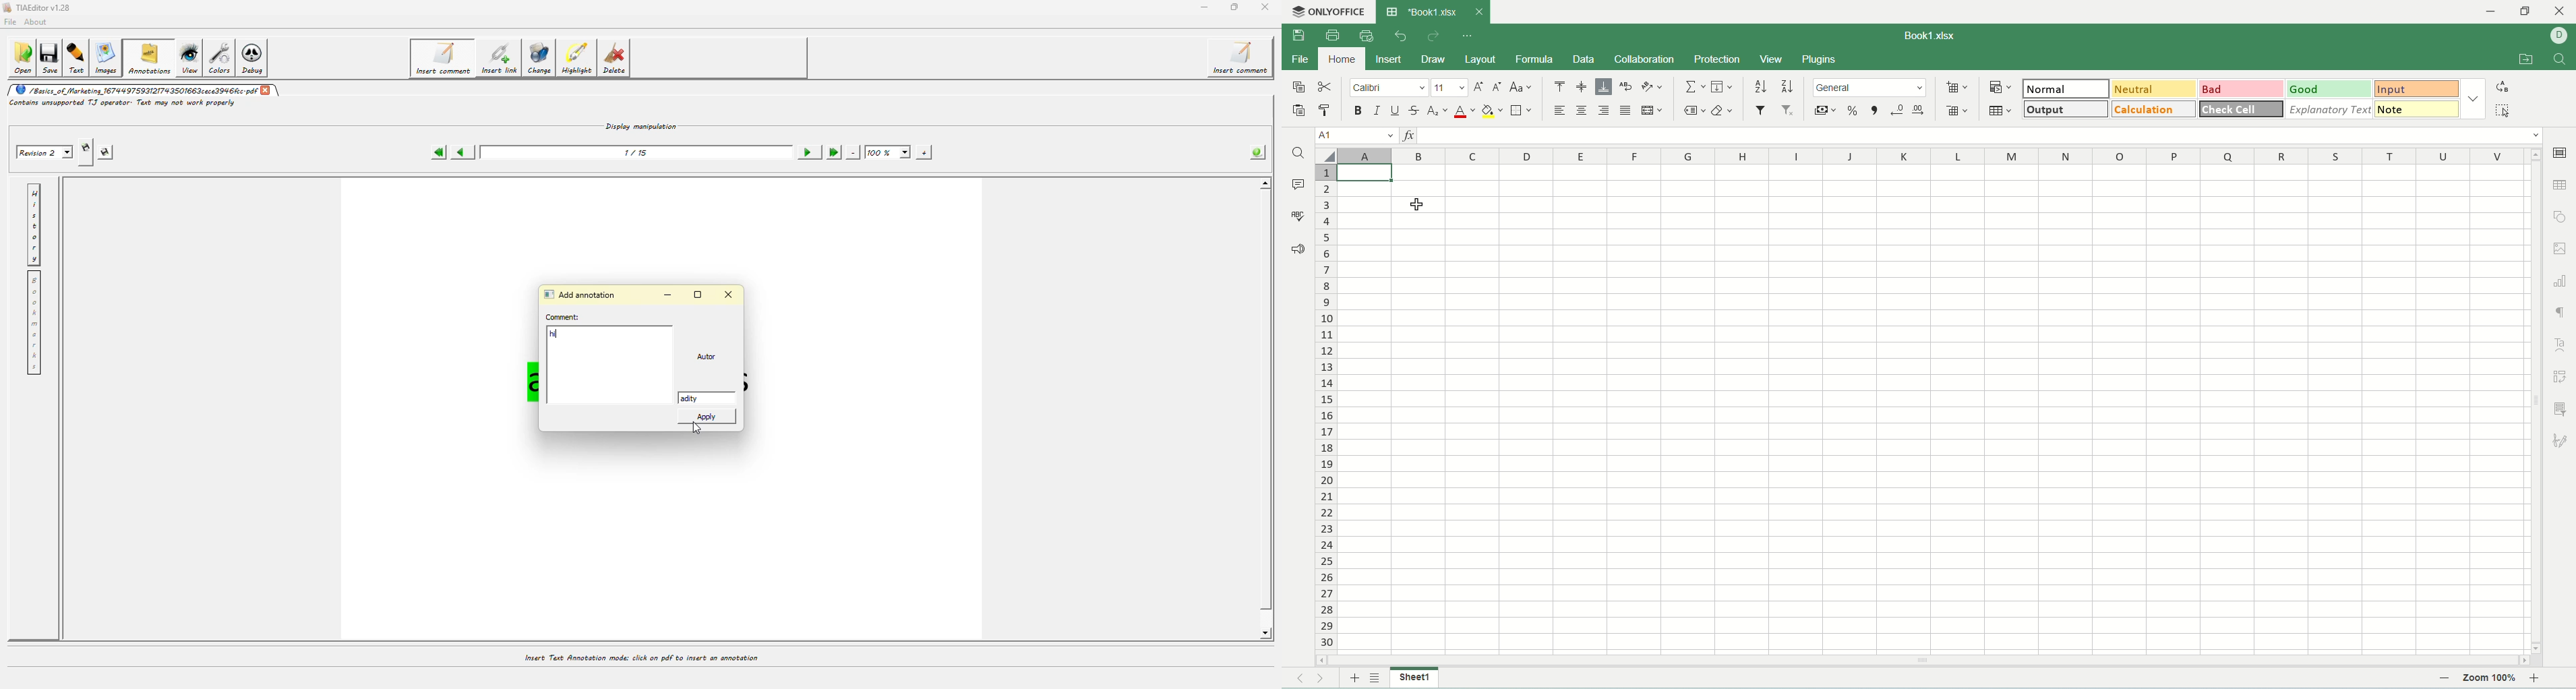  What do you see at coordinates (2558, 344) in the screenshot?
I see `text art ` at bounding box center [2558, 344].